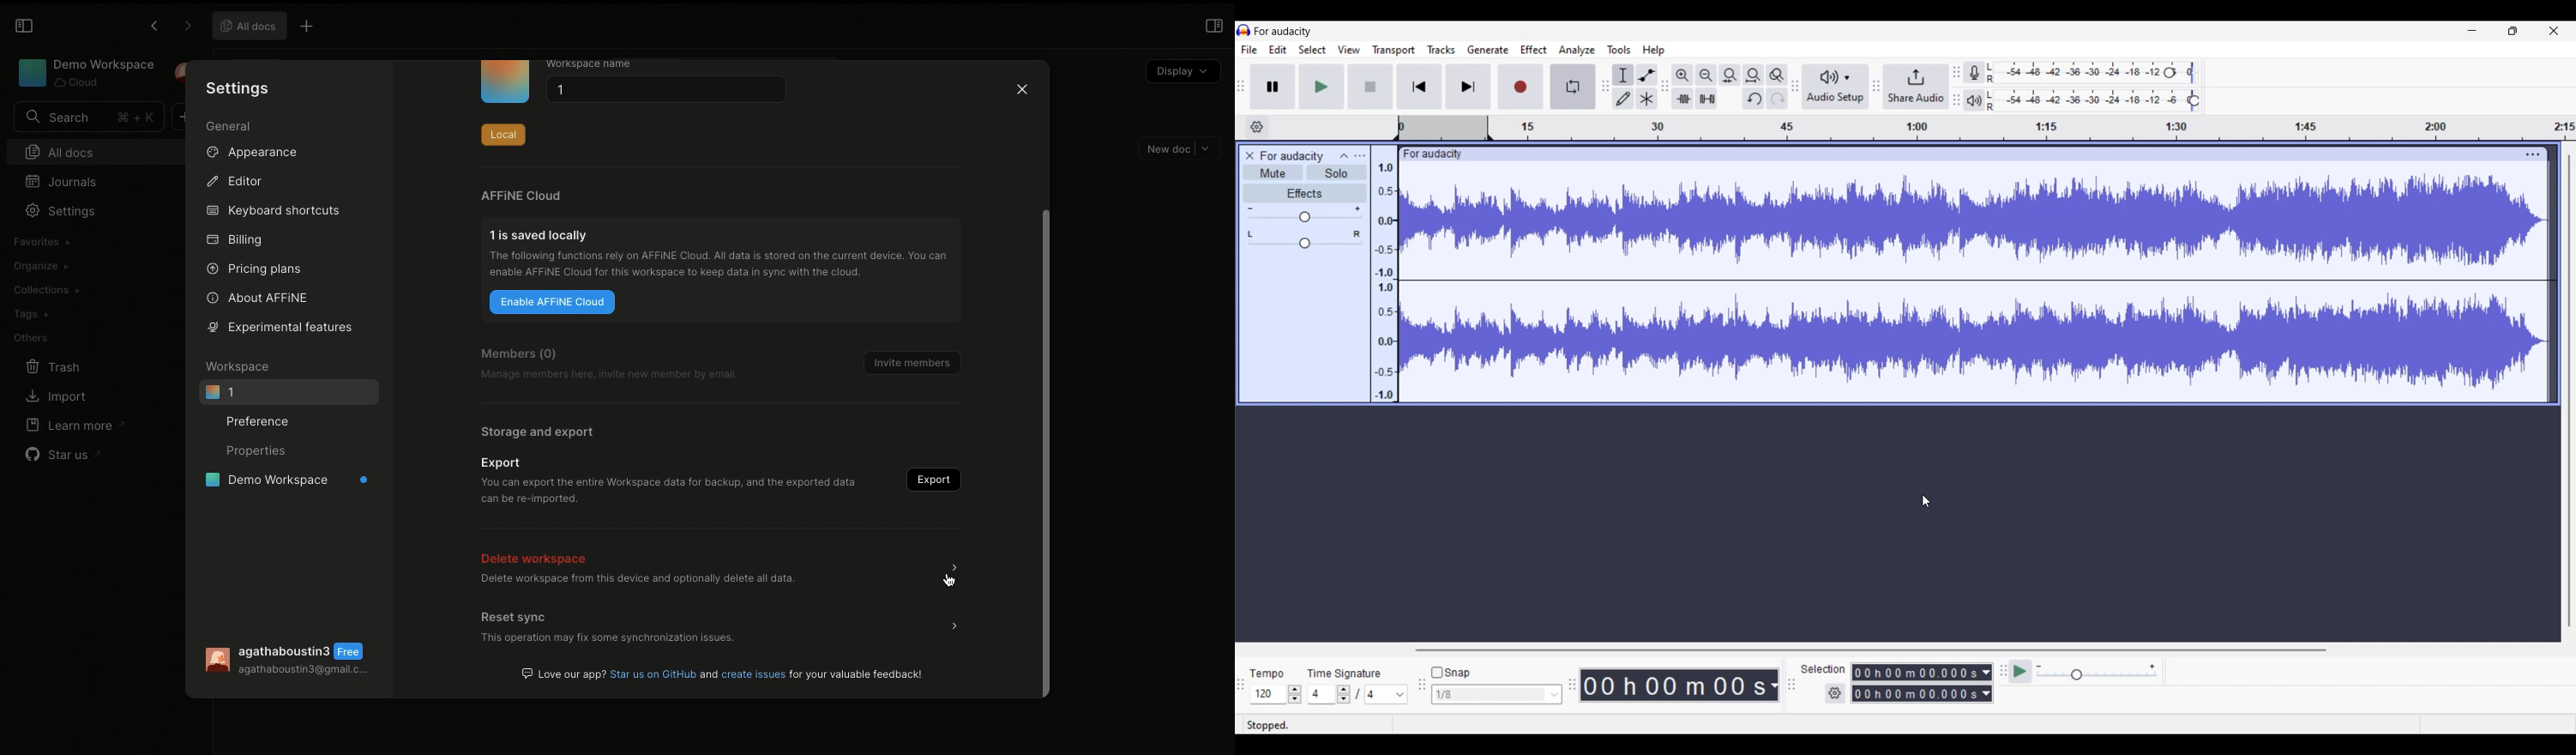 The height and width of the screenshot is (756, 2576). What do you see at coordinates (31, 314) in the screenshot?
I see `Tags` at bounding box center [31, 314].